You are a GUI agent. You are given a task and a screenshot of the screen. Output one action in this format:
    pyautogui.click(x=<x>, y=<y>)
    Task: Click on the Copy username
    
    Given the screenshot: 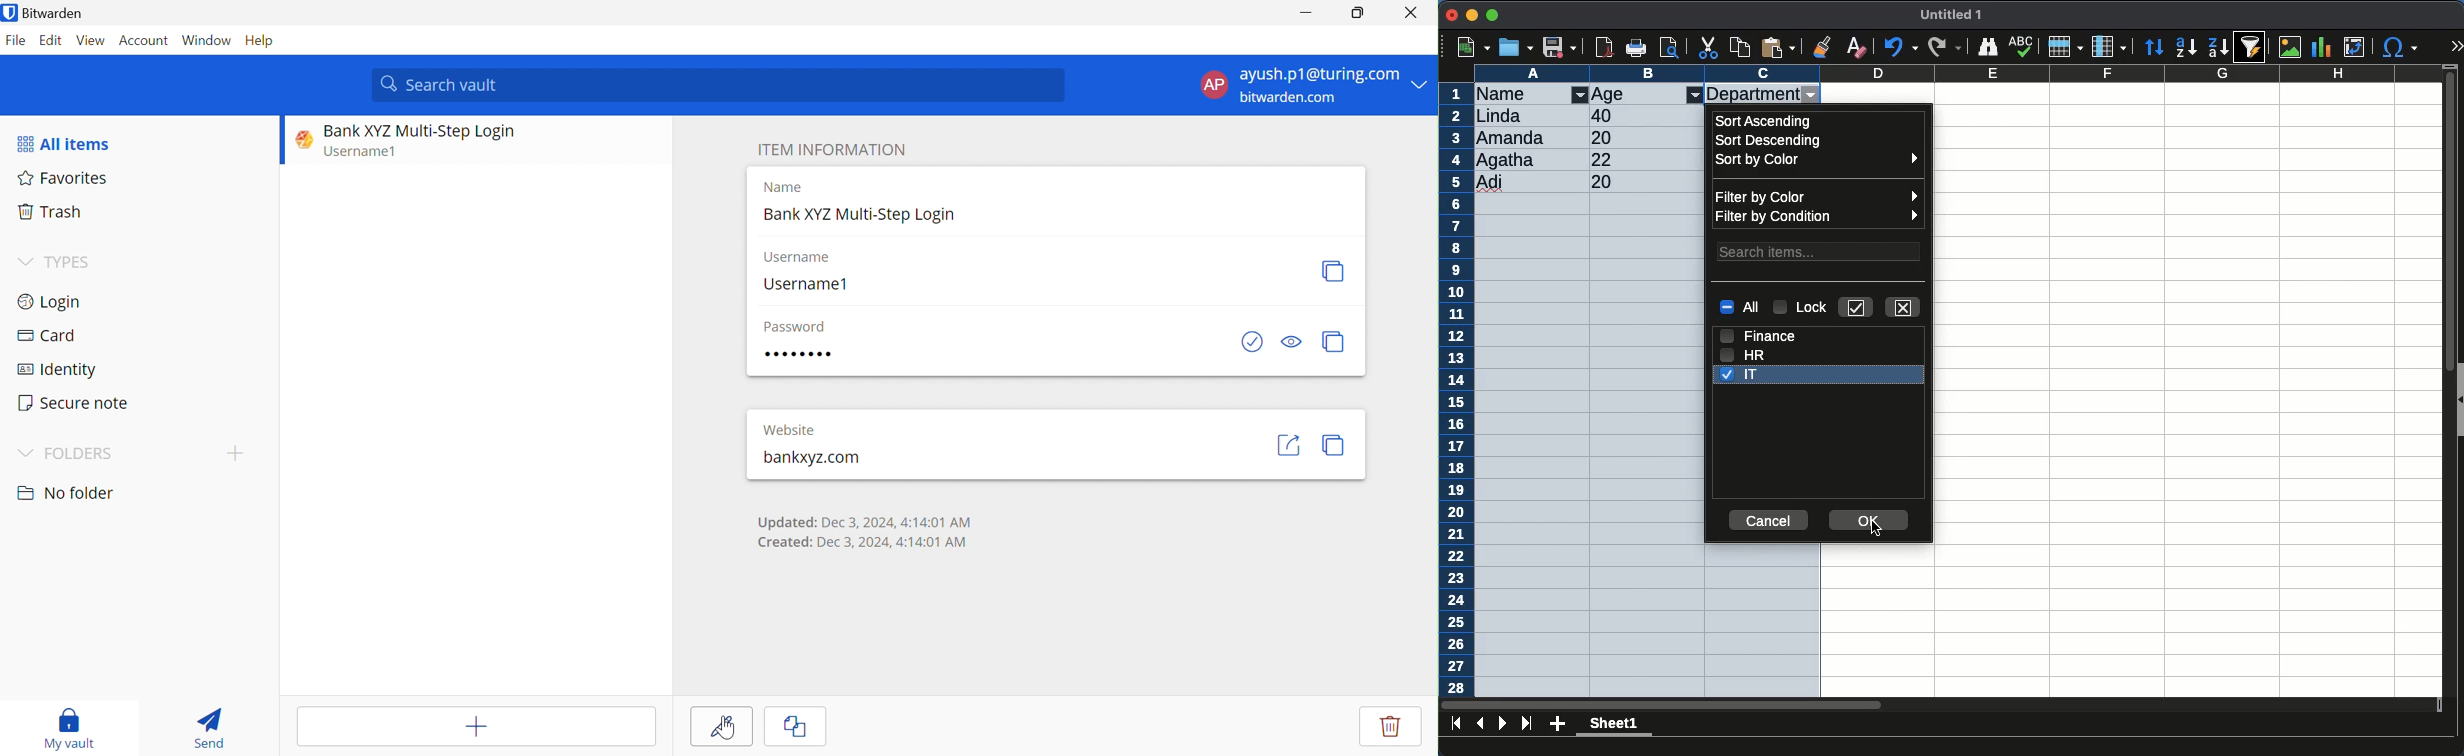 What is the action you would take?
    pyautogui.click(x=1335, y=271)
    